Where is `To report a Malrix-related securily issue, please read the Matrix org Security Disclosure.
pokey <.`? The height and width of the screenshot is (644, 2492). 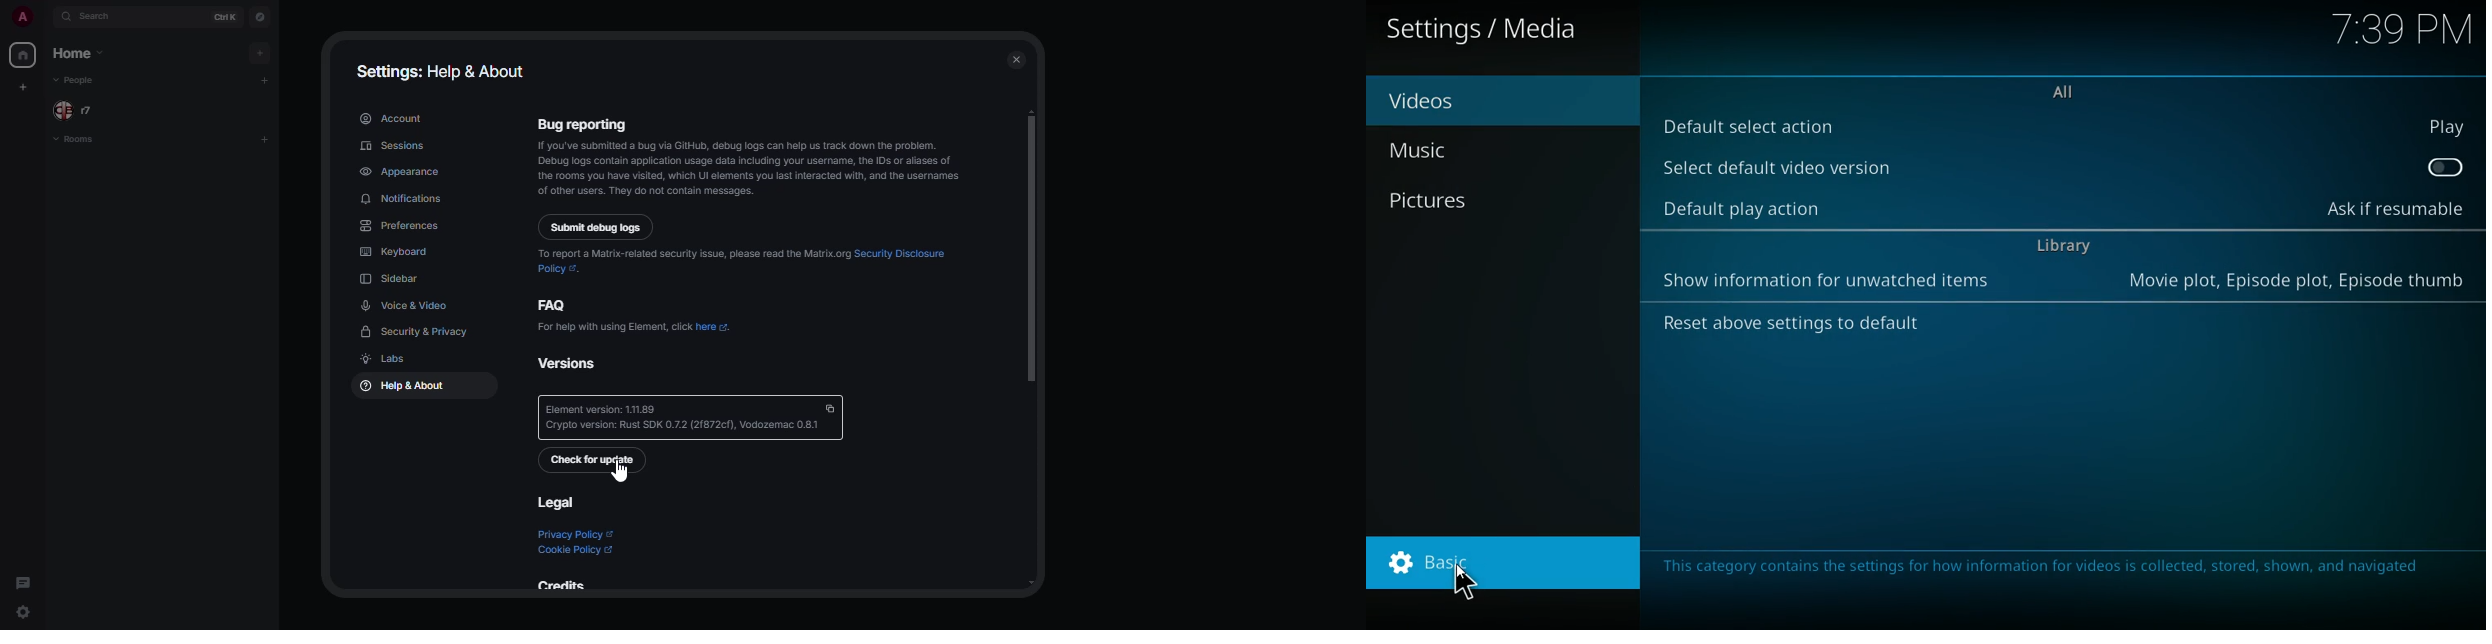 To report a Malrix-related securily issue, please read the Matrix org Security Disclosure.
pokey <. is located at coordinates (744, 263).